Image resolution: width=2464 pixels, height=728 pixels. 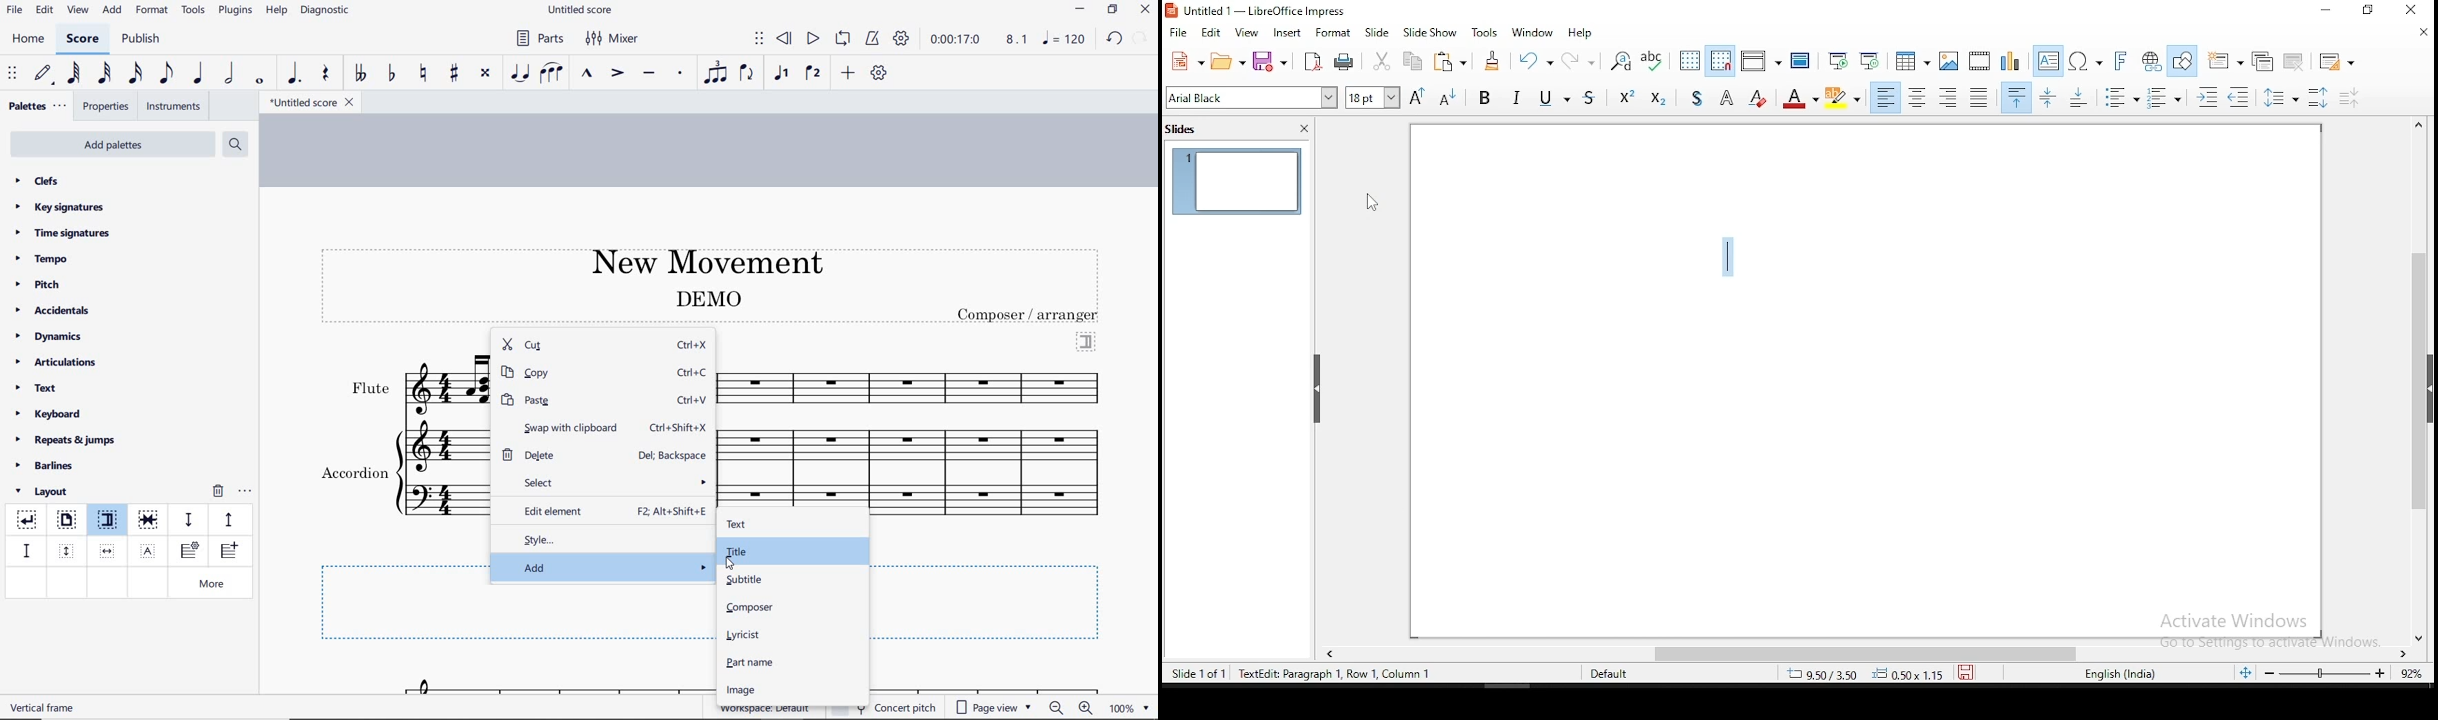 I want to click on text, so click(x=37, y=390).